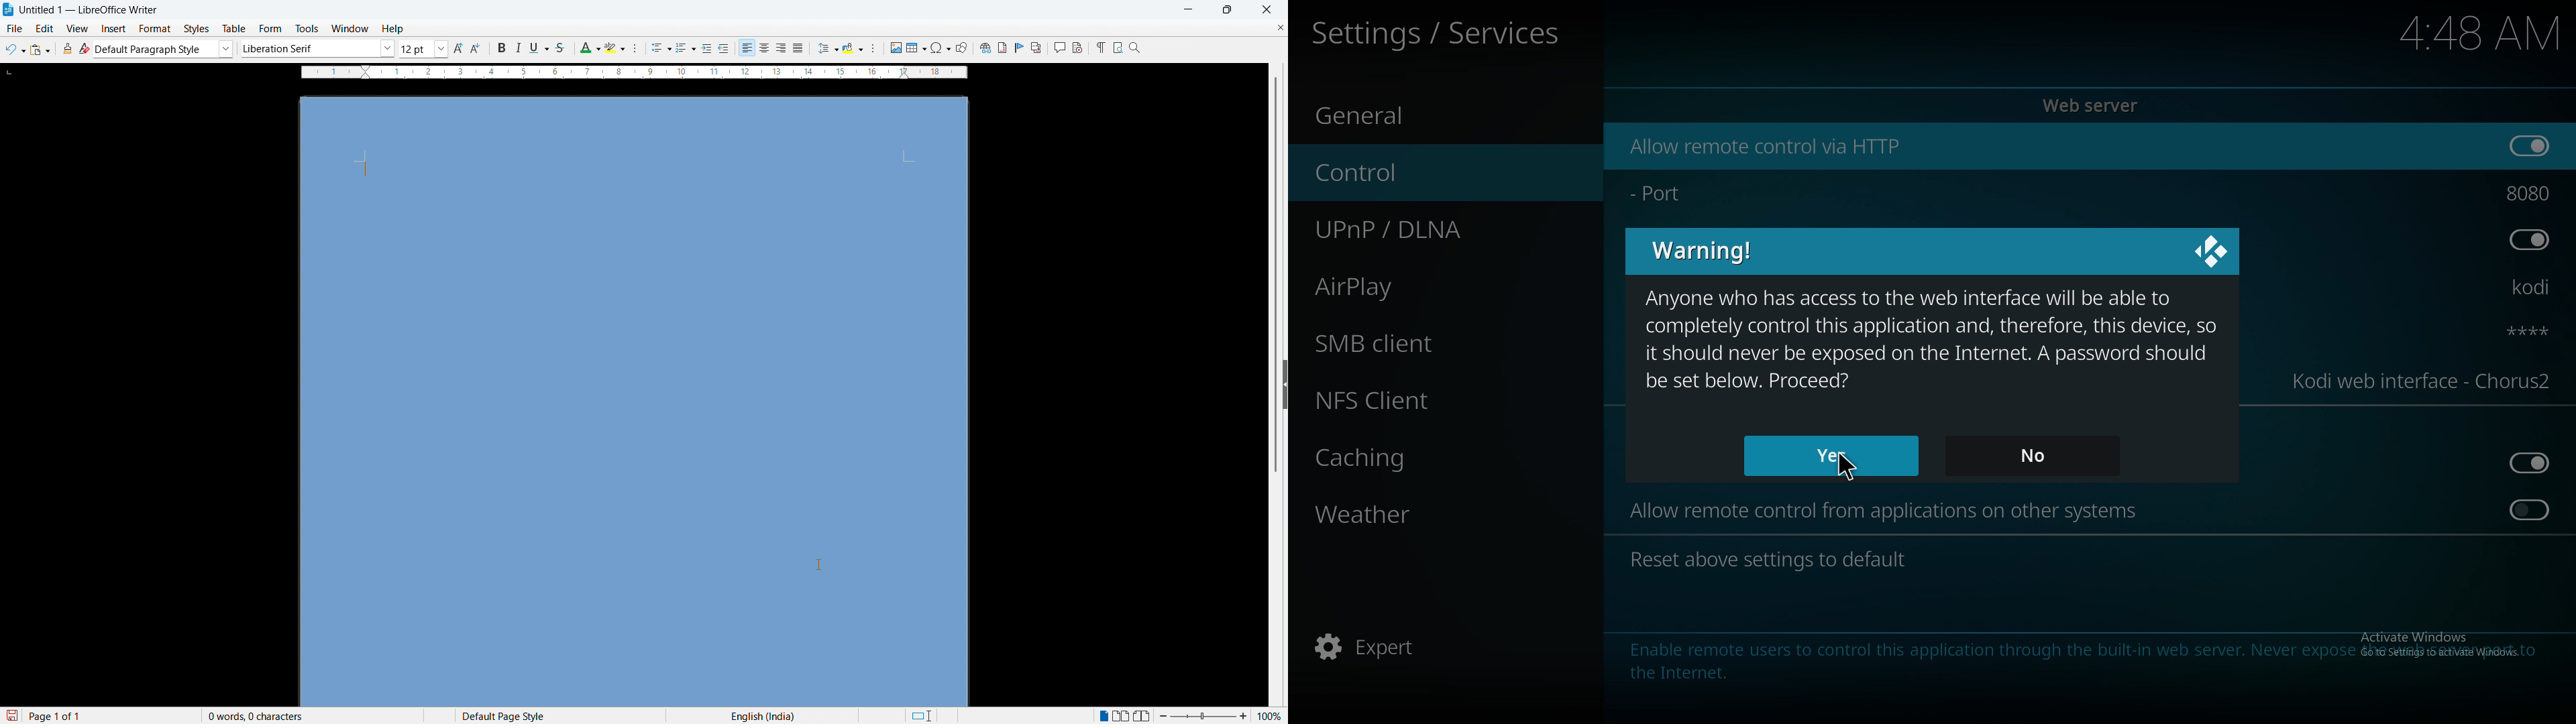 The width and height of the screenshot is (2576, 728). I want to click on Insert numbered list , so click(686, 49).